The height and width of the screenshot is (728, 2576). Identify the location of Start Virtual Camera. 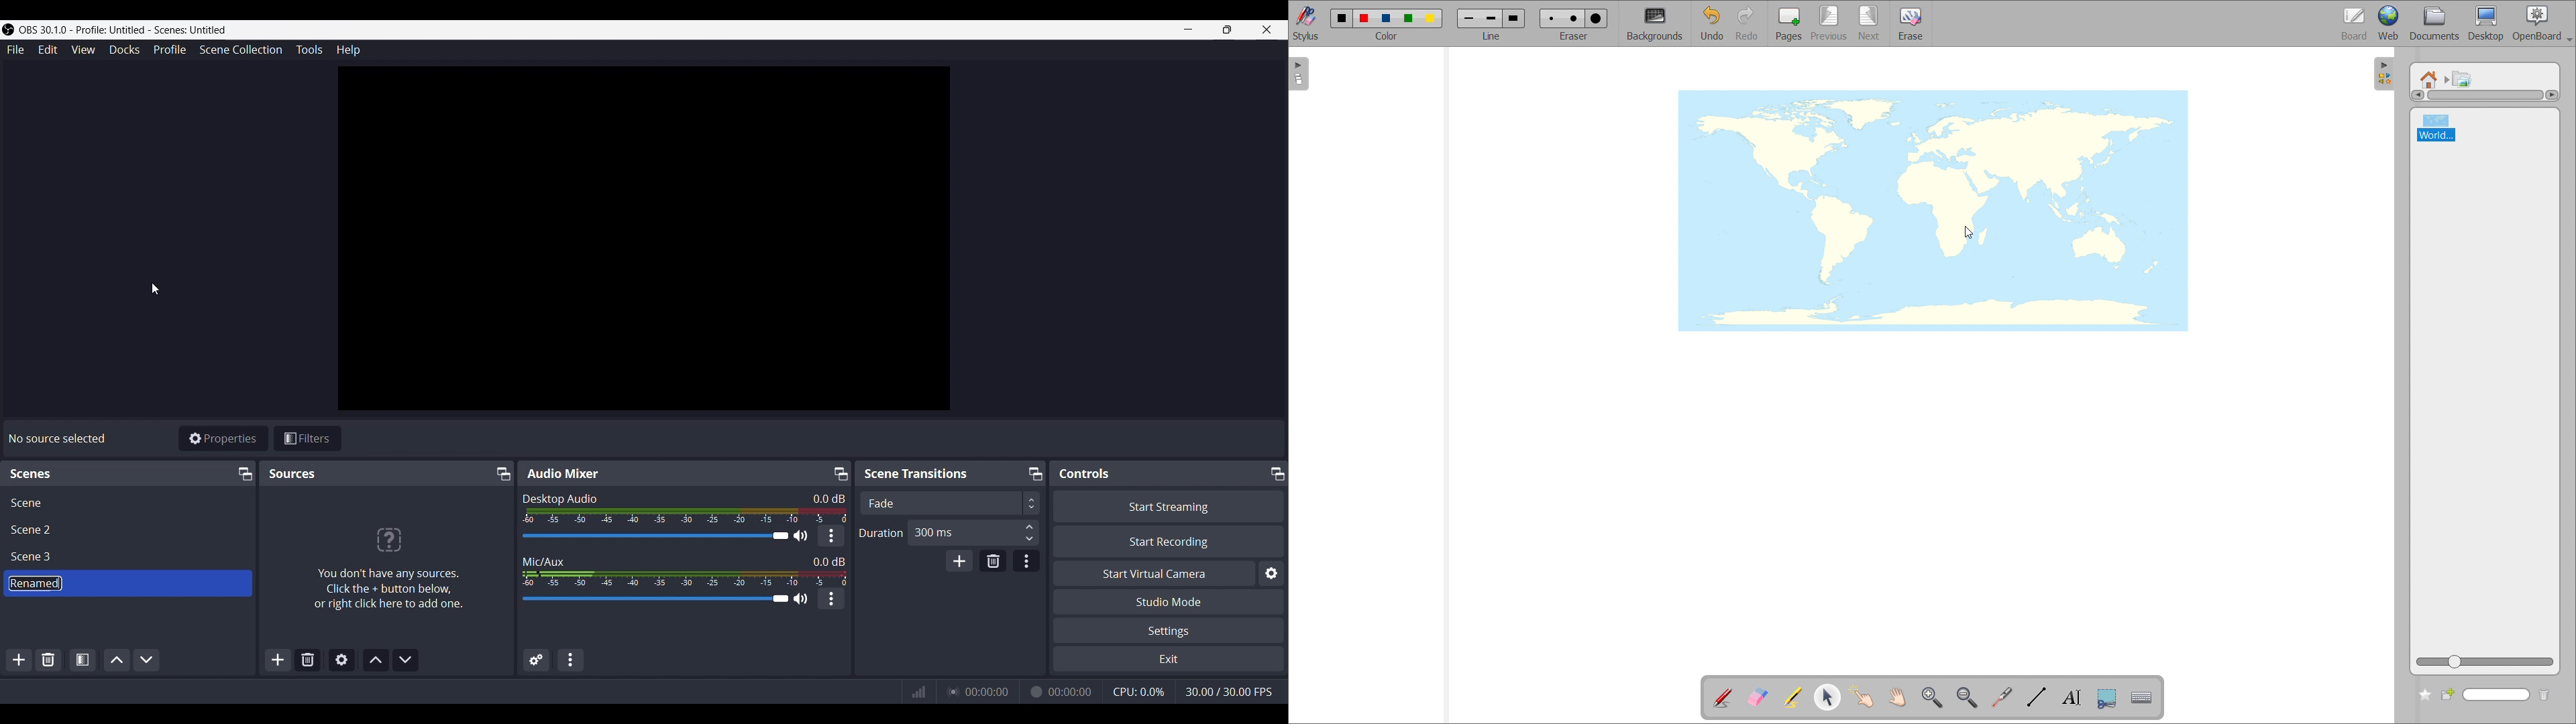
(1153, 574).